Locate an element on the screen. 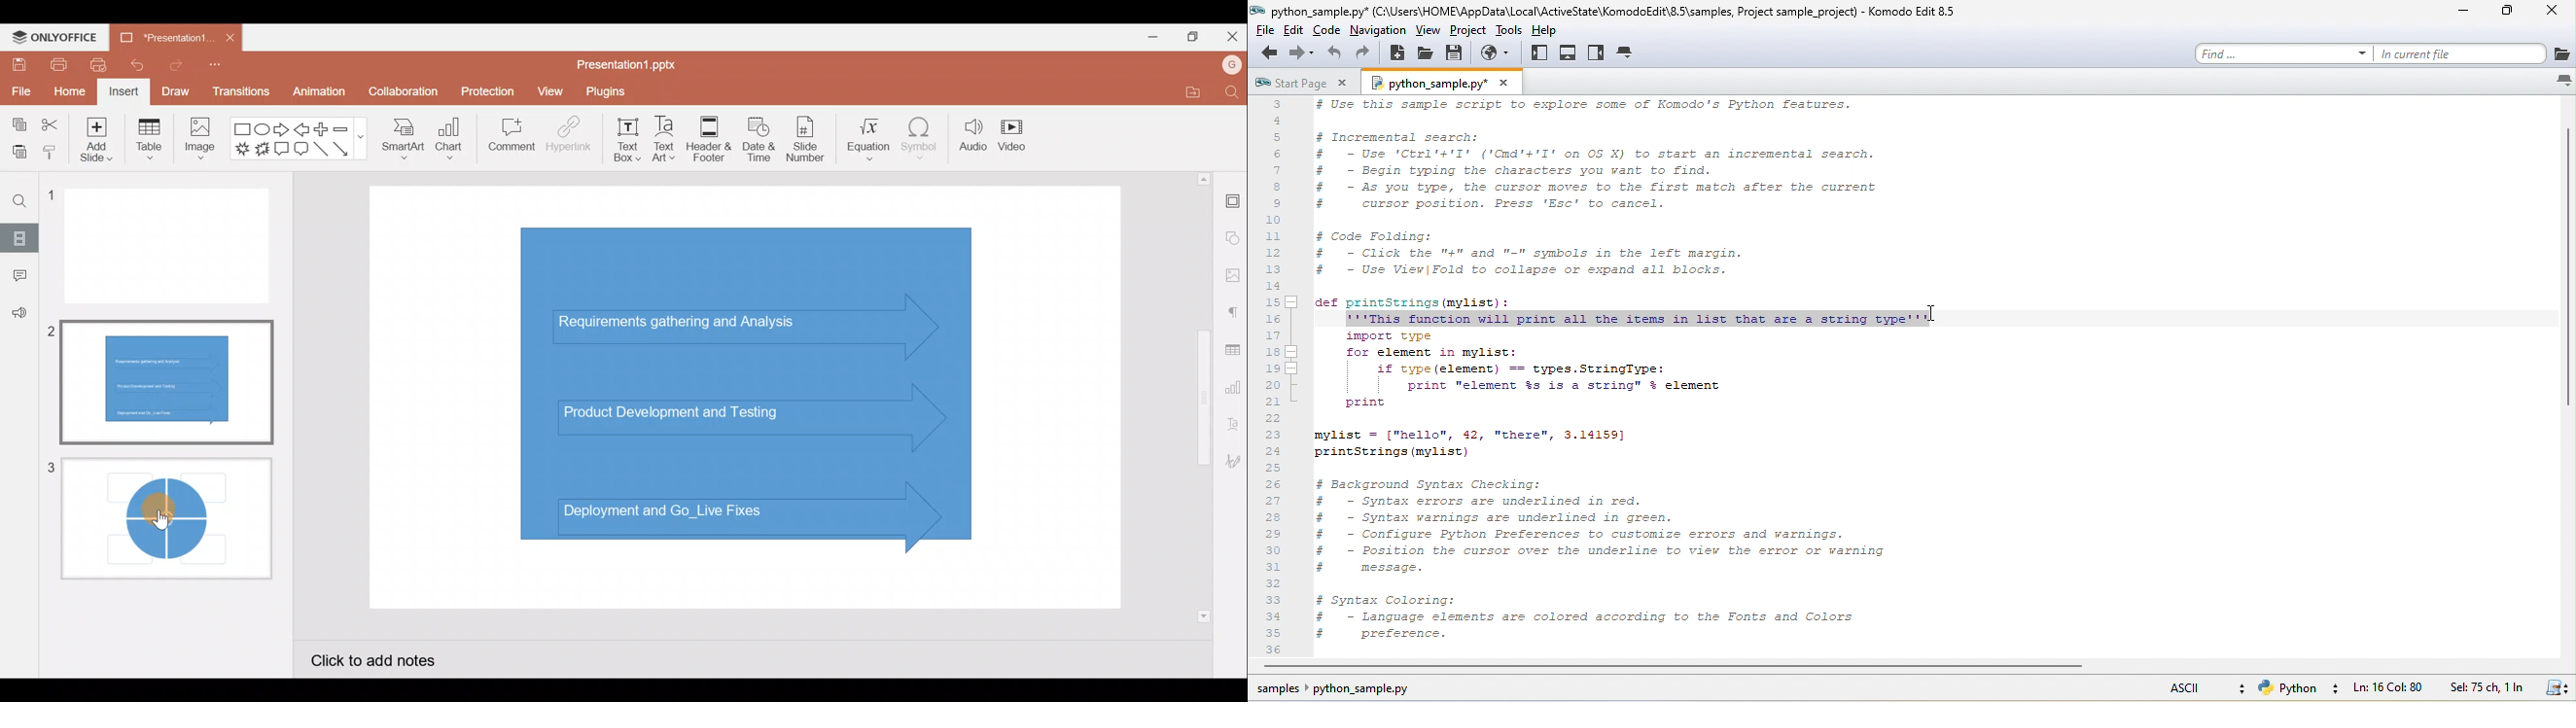  Copy style is located at coordinates (51, 151).